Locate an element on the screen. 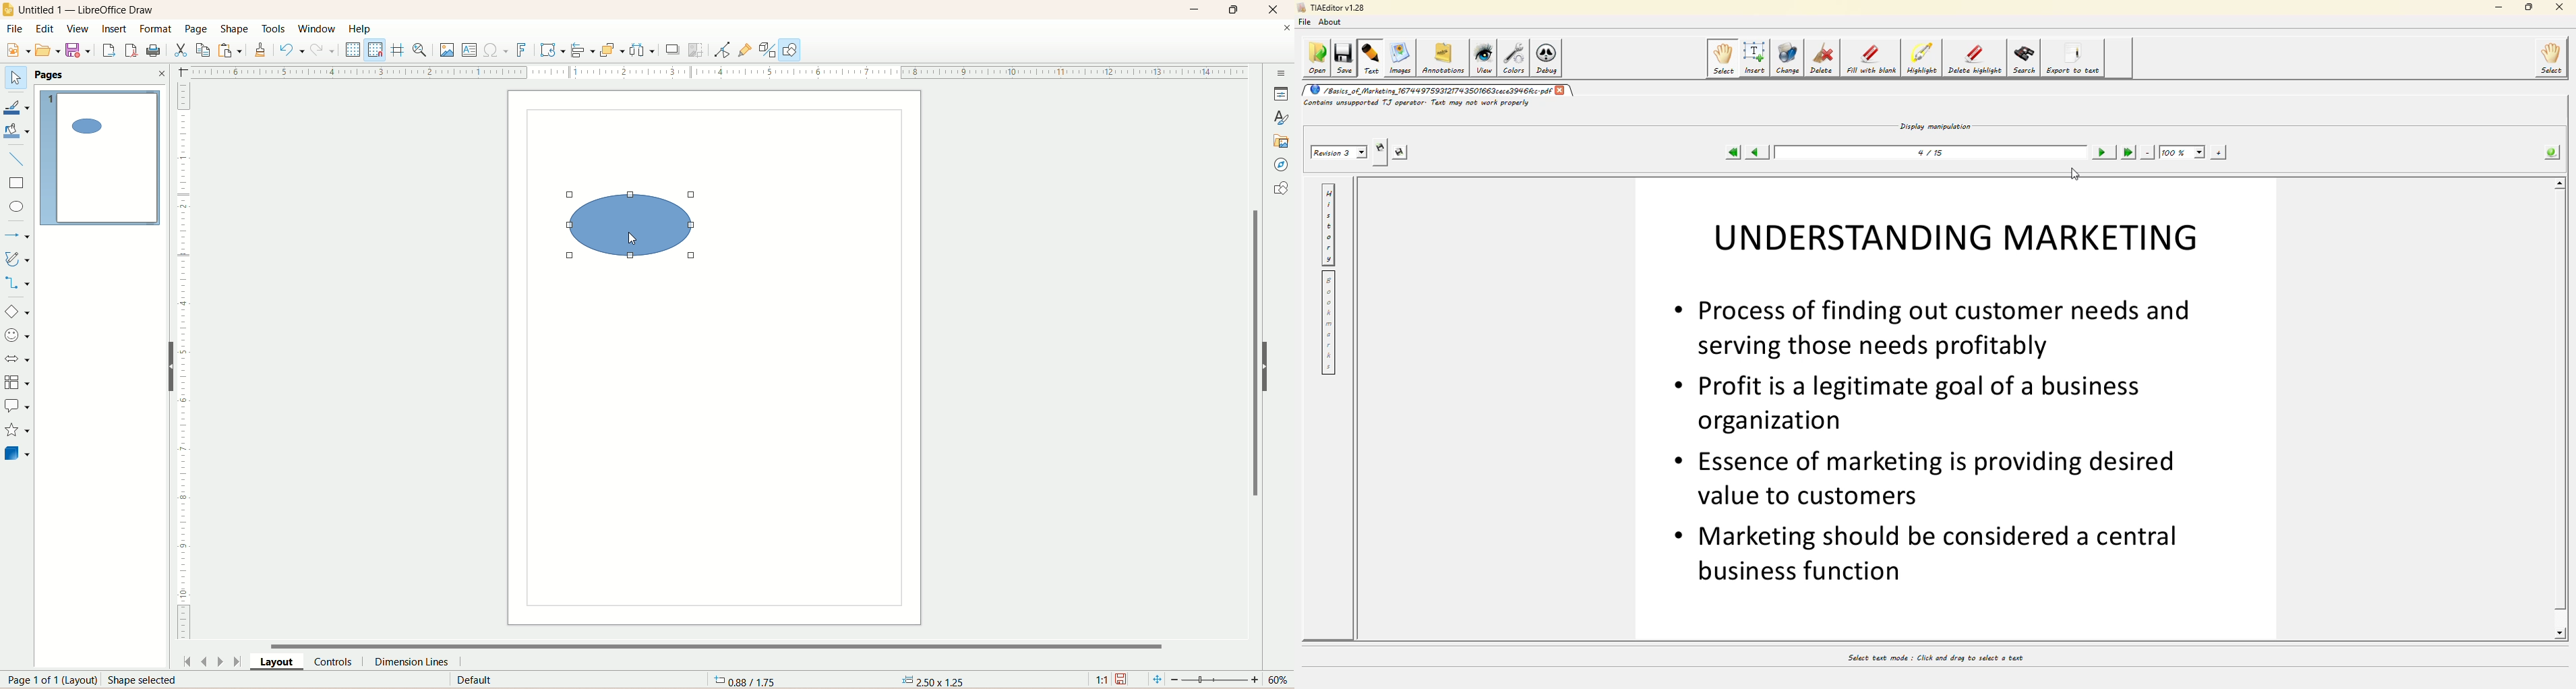  style is located at coordinates (1281, 116).